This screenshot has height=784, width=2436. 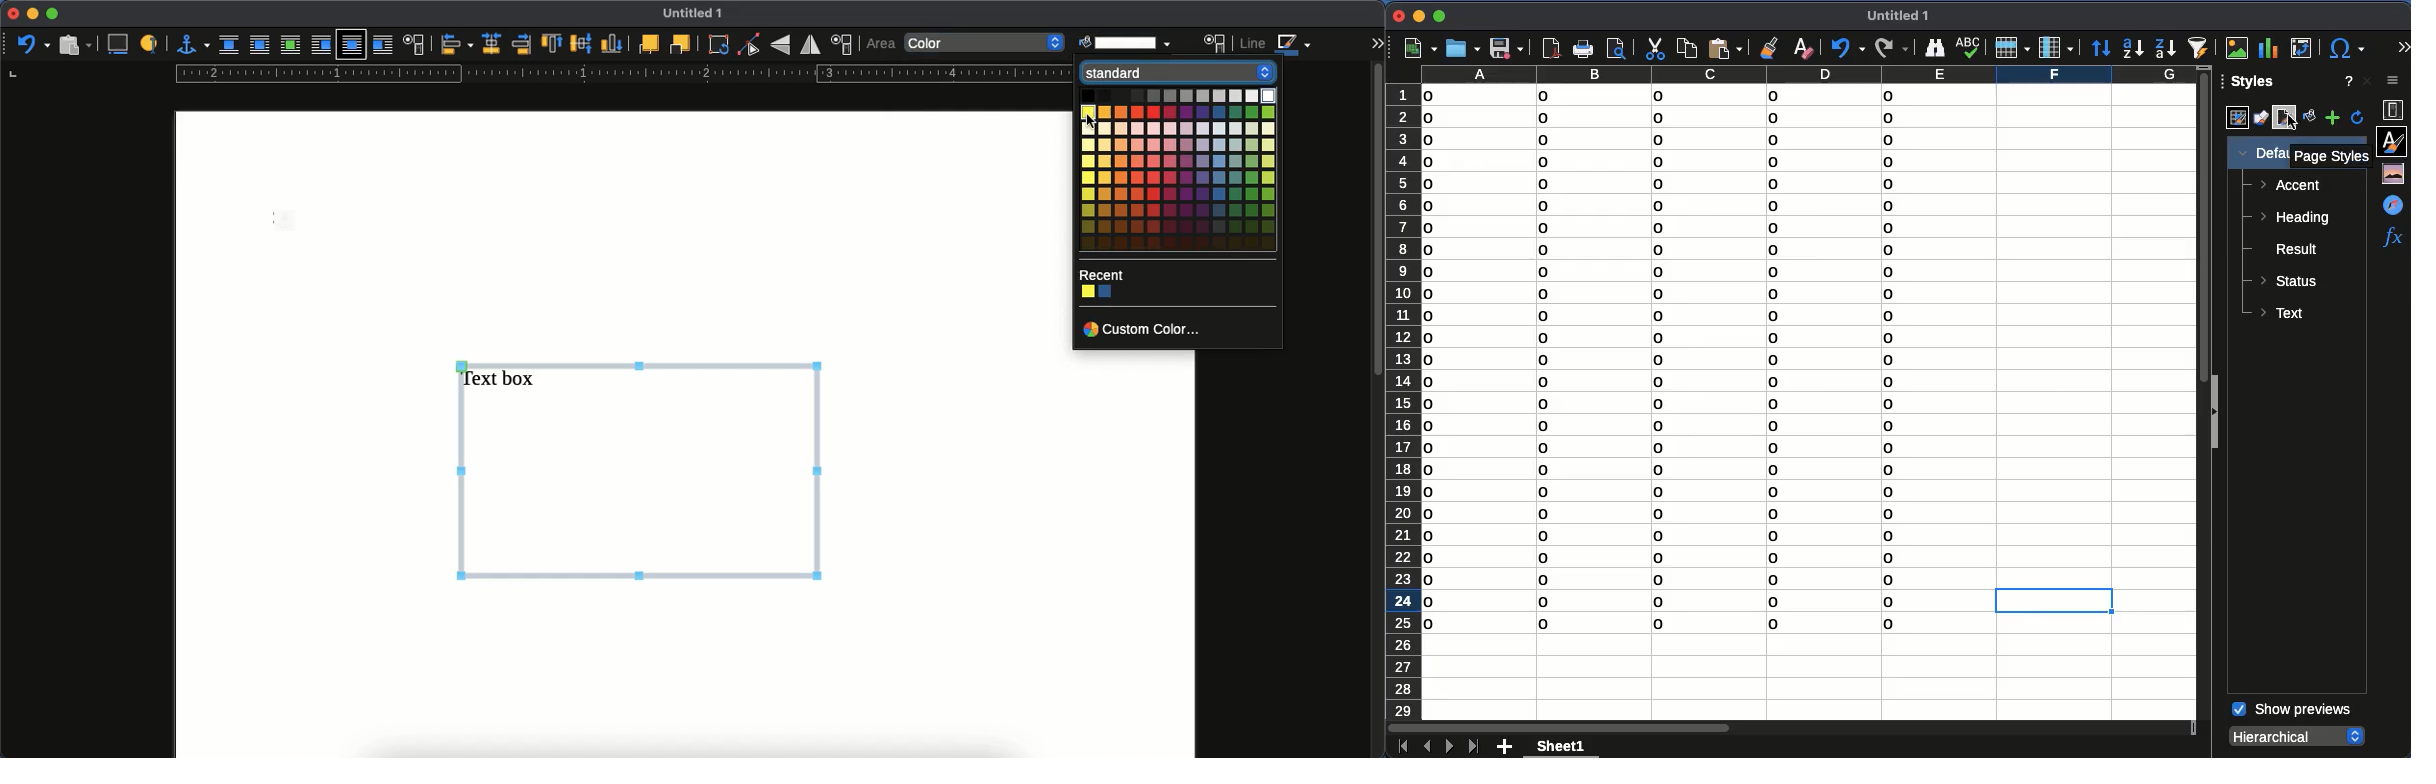 I want to click on center, so click(x=581, y=43).